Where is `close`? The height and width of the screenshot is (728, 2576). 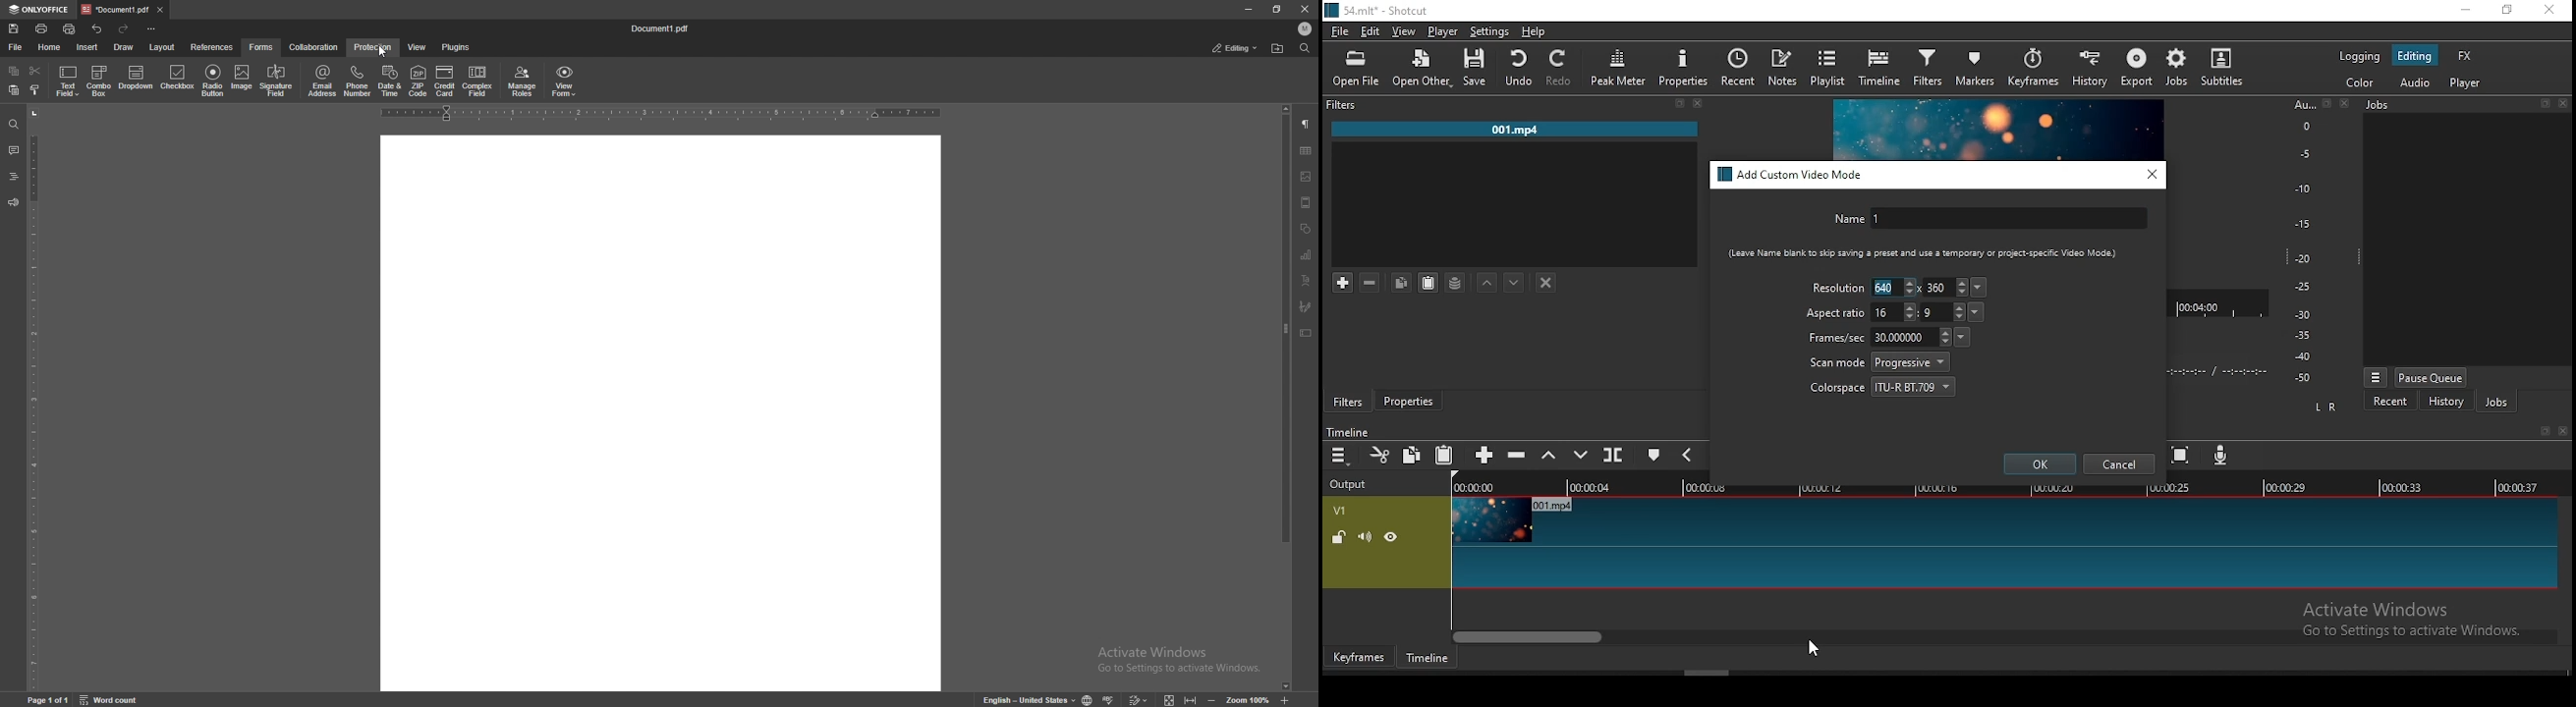 close is located at coordinates (2566, 104).